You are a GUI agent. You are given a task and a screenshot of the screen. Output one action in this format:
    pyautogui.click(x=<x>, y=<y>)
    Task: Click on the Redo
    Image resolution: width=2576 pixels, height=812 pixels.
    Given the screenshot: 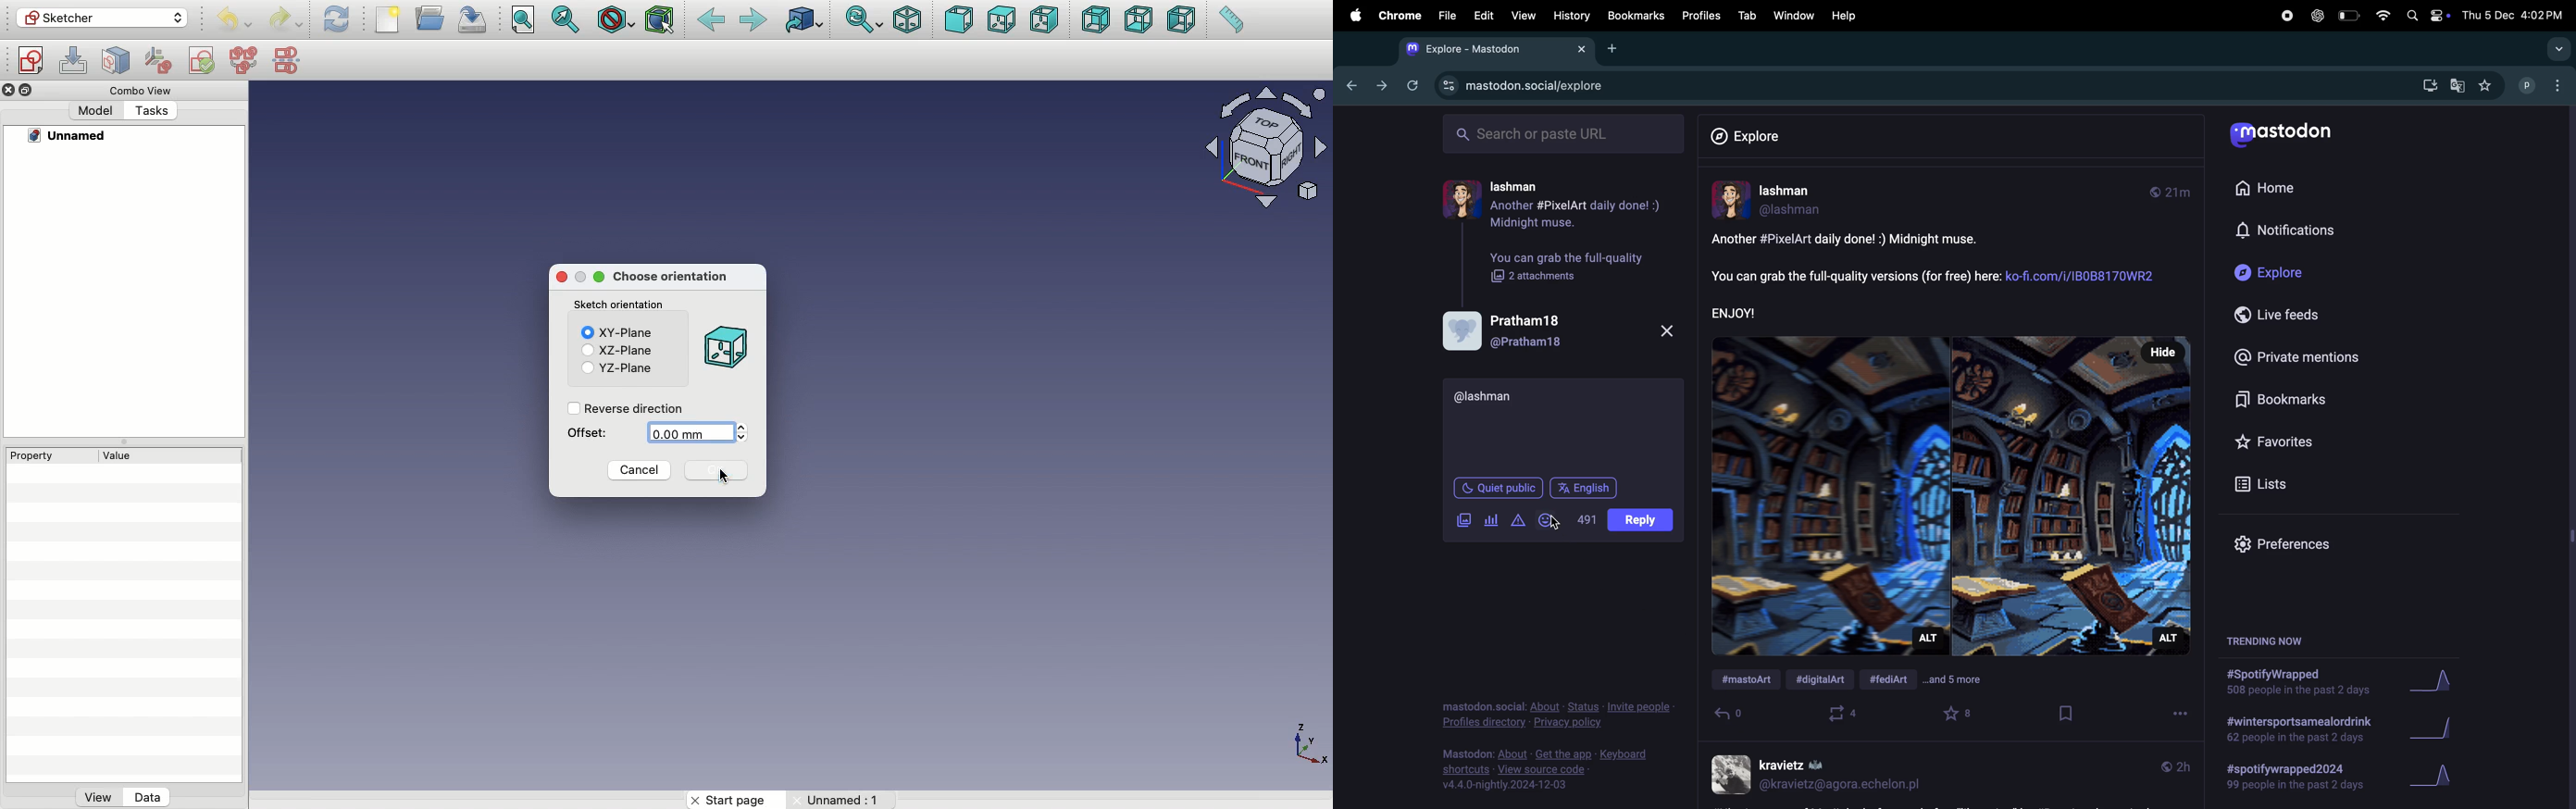 What is the action you would take?
    pyautogui.click(x=287, y=19)
    